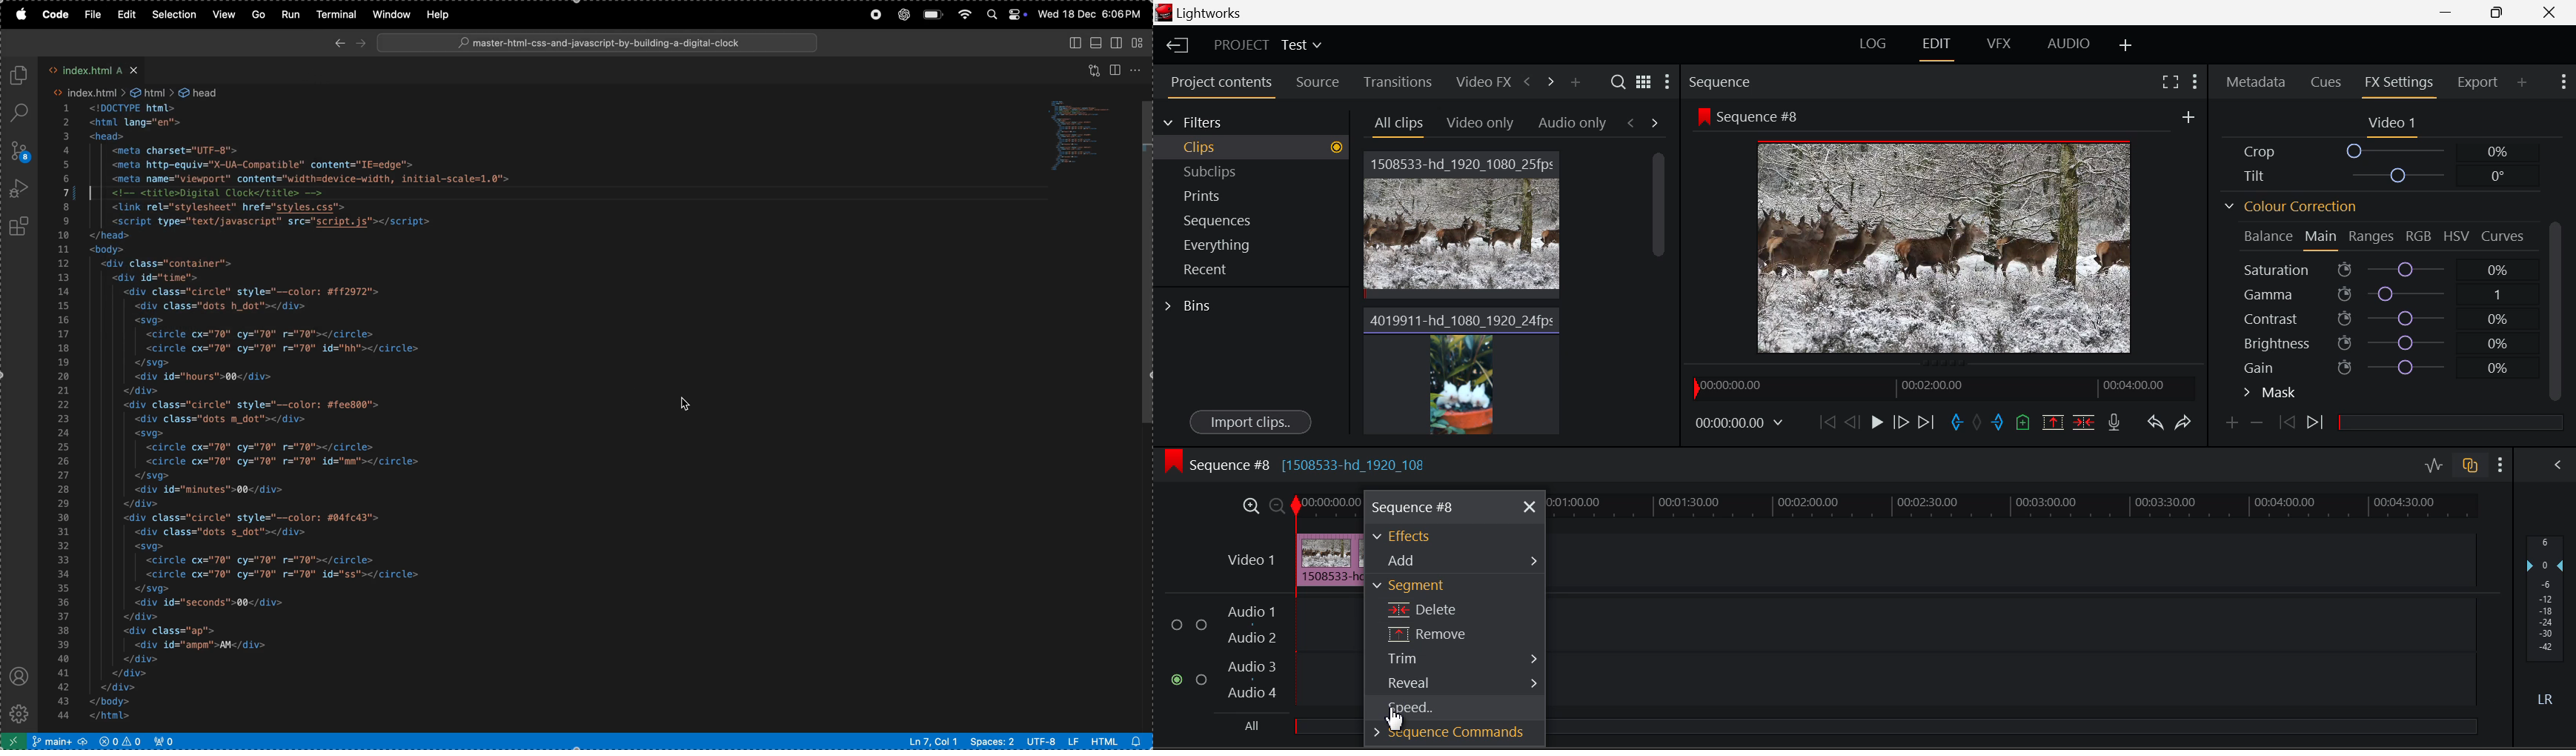 The height and width of the screenshot is (756, 2576). I want to click on Add panel, so click(1578, 83).